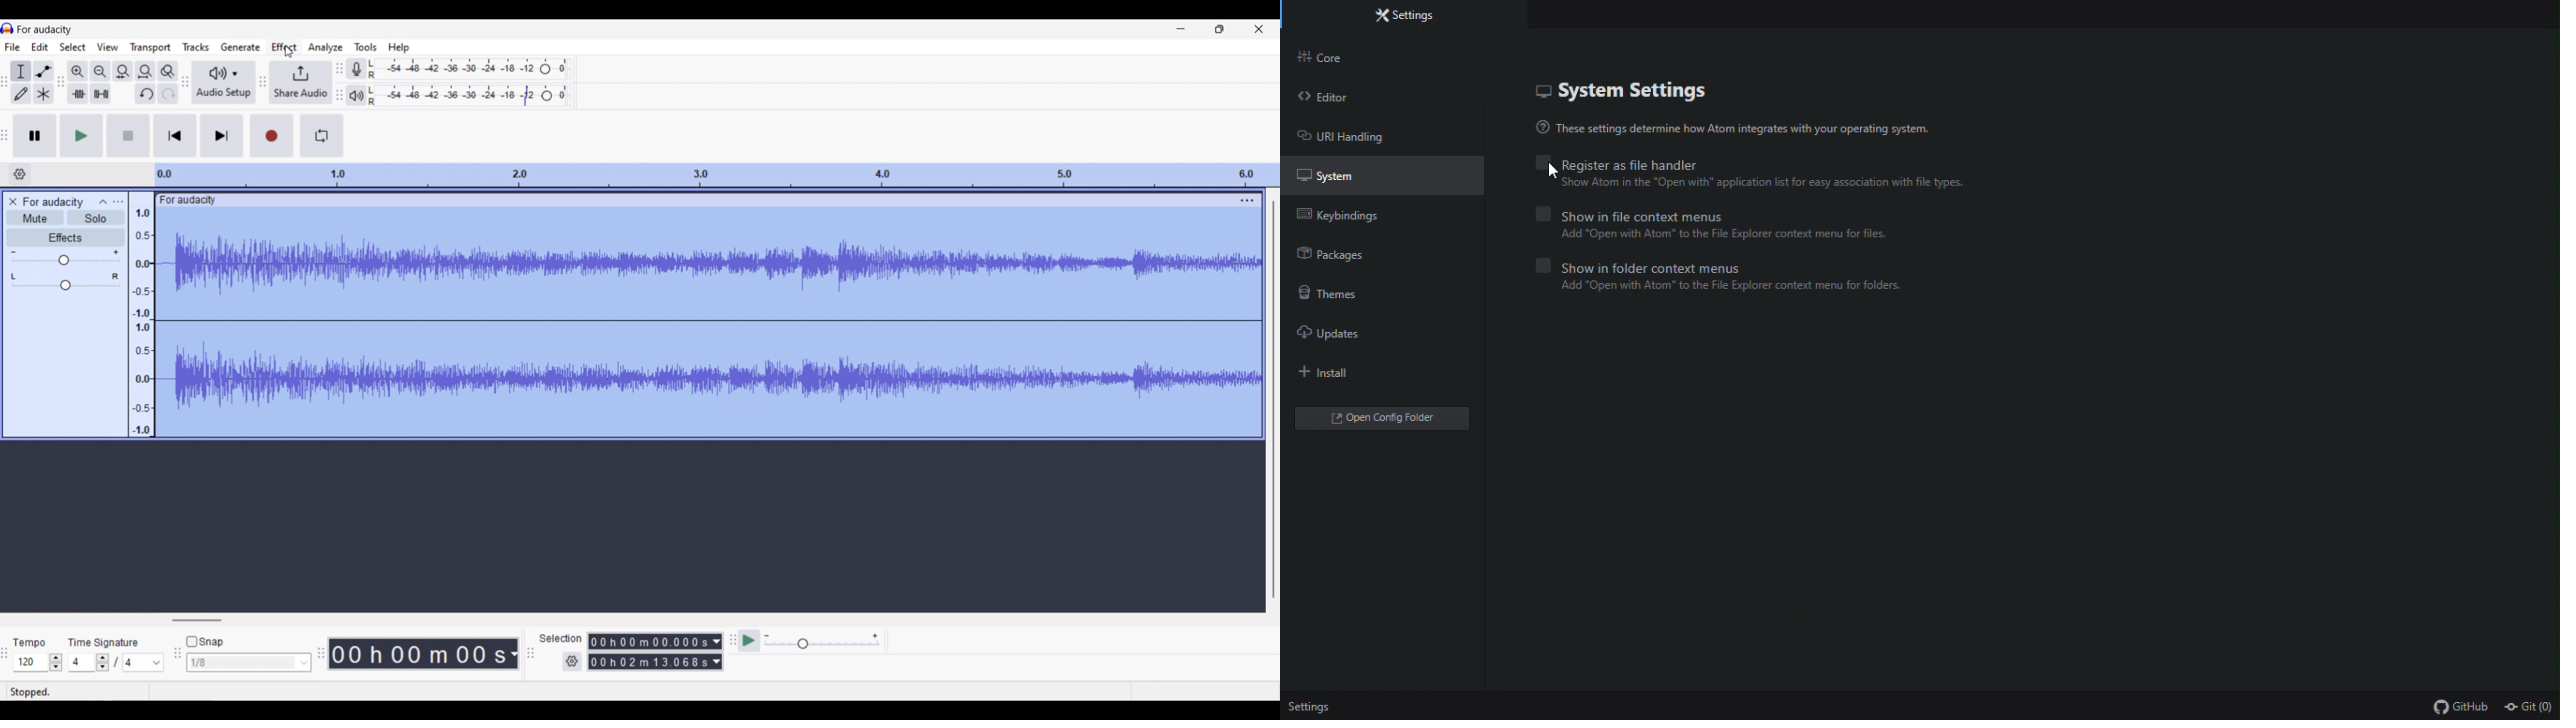  I want to click on Playback speed scale, so click(821, 642).